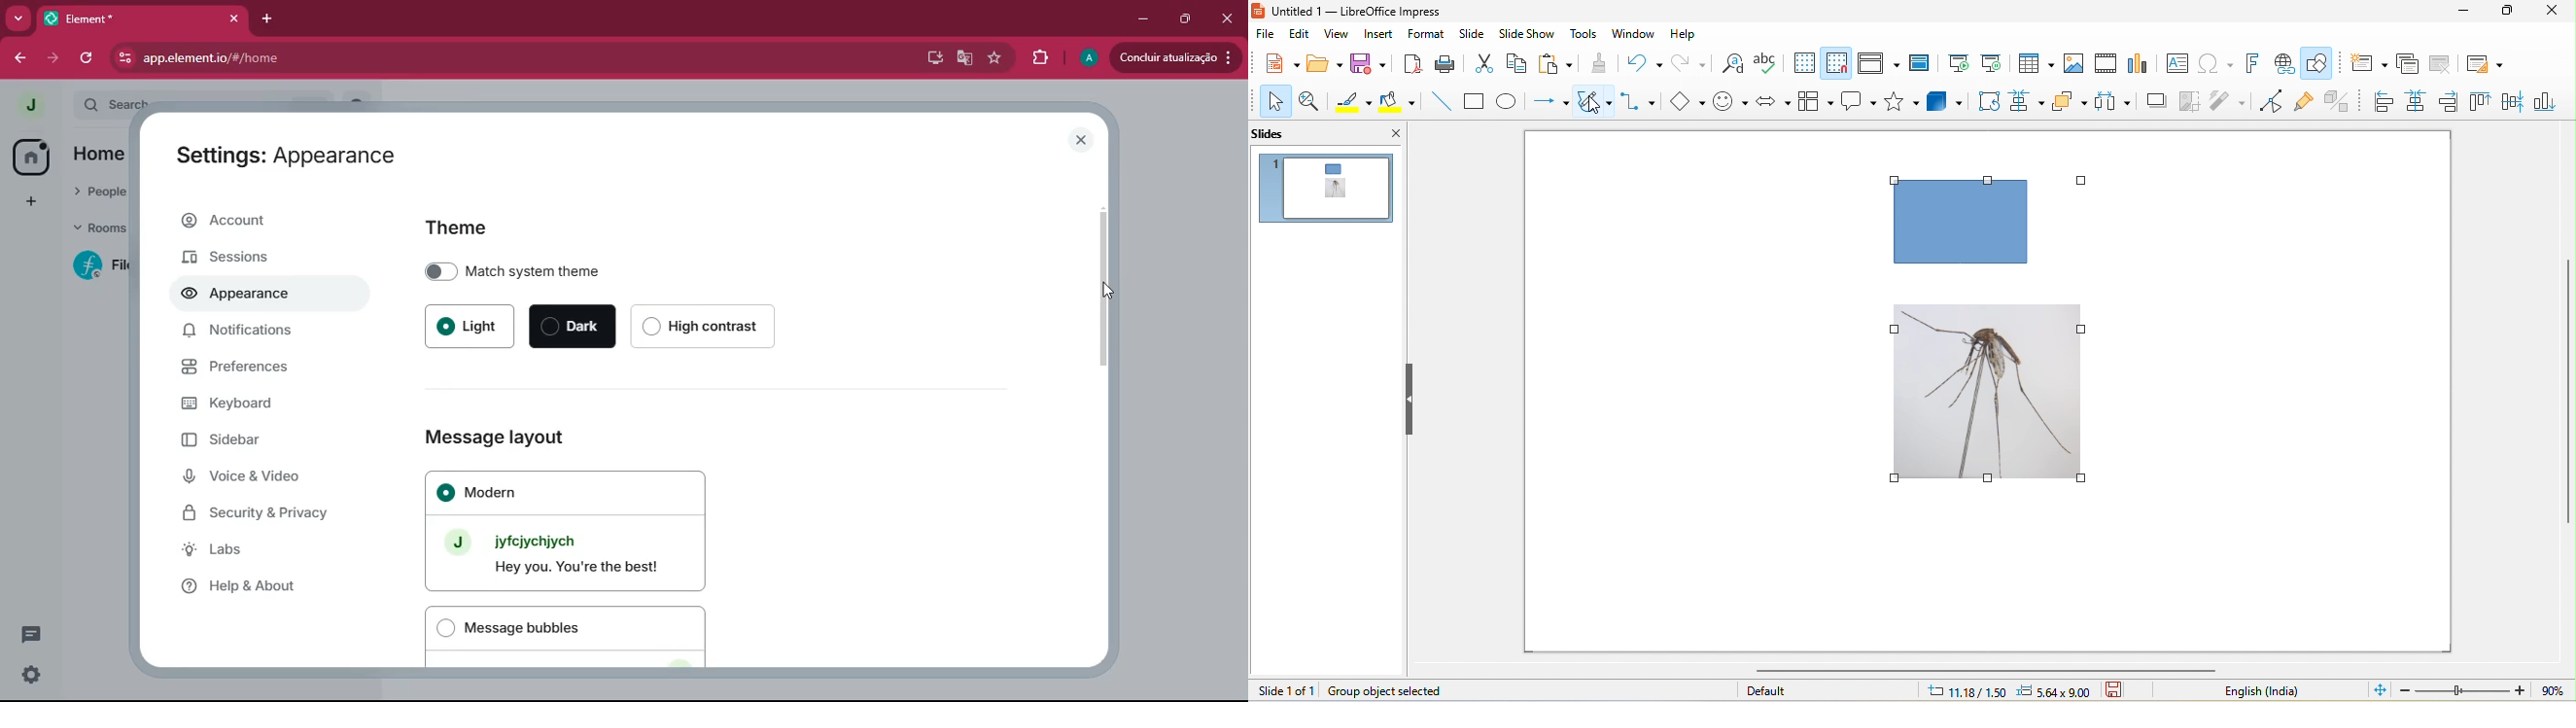 The image size is (2576, 728). Describe the element at coordinates (53, 59) in the screenshot. I see `forward` at that location.